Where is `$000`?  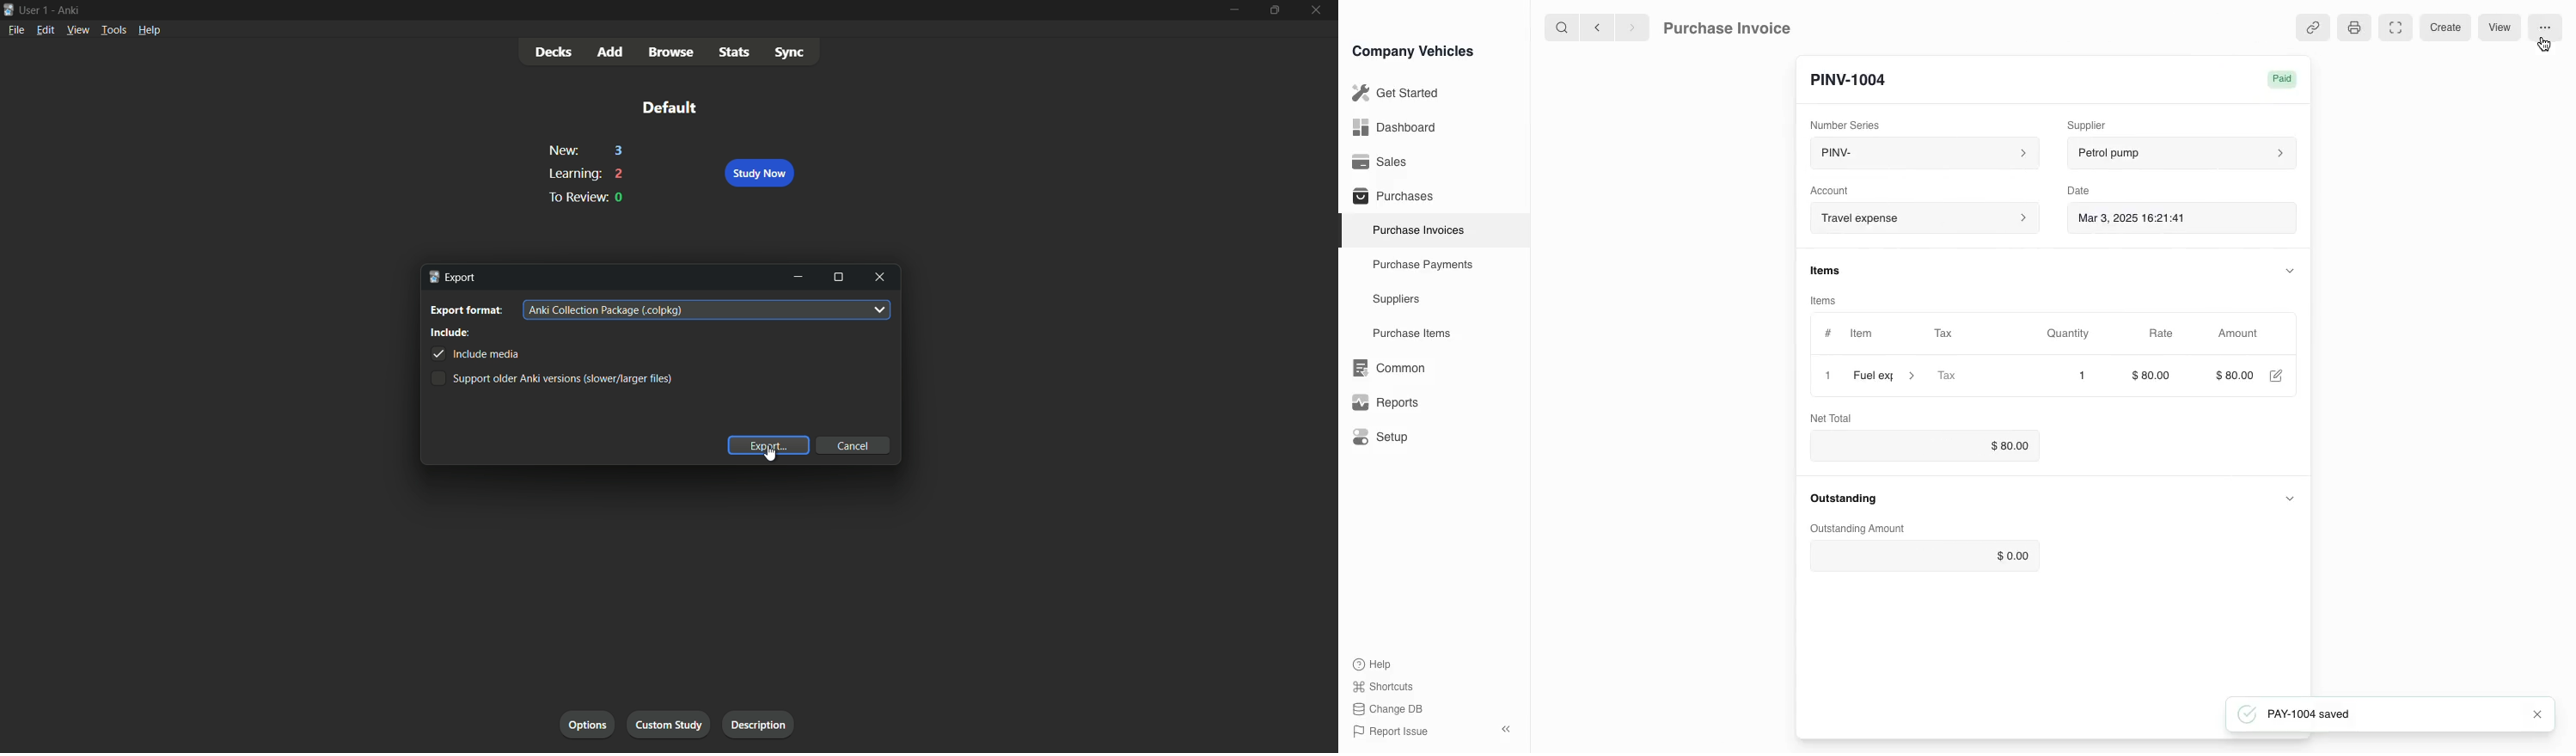 $000 is located at coordinates (2234, 377).